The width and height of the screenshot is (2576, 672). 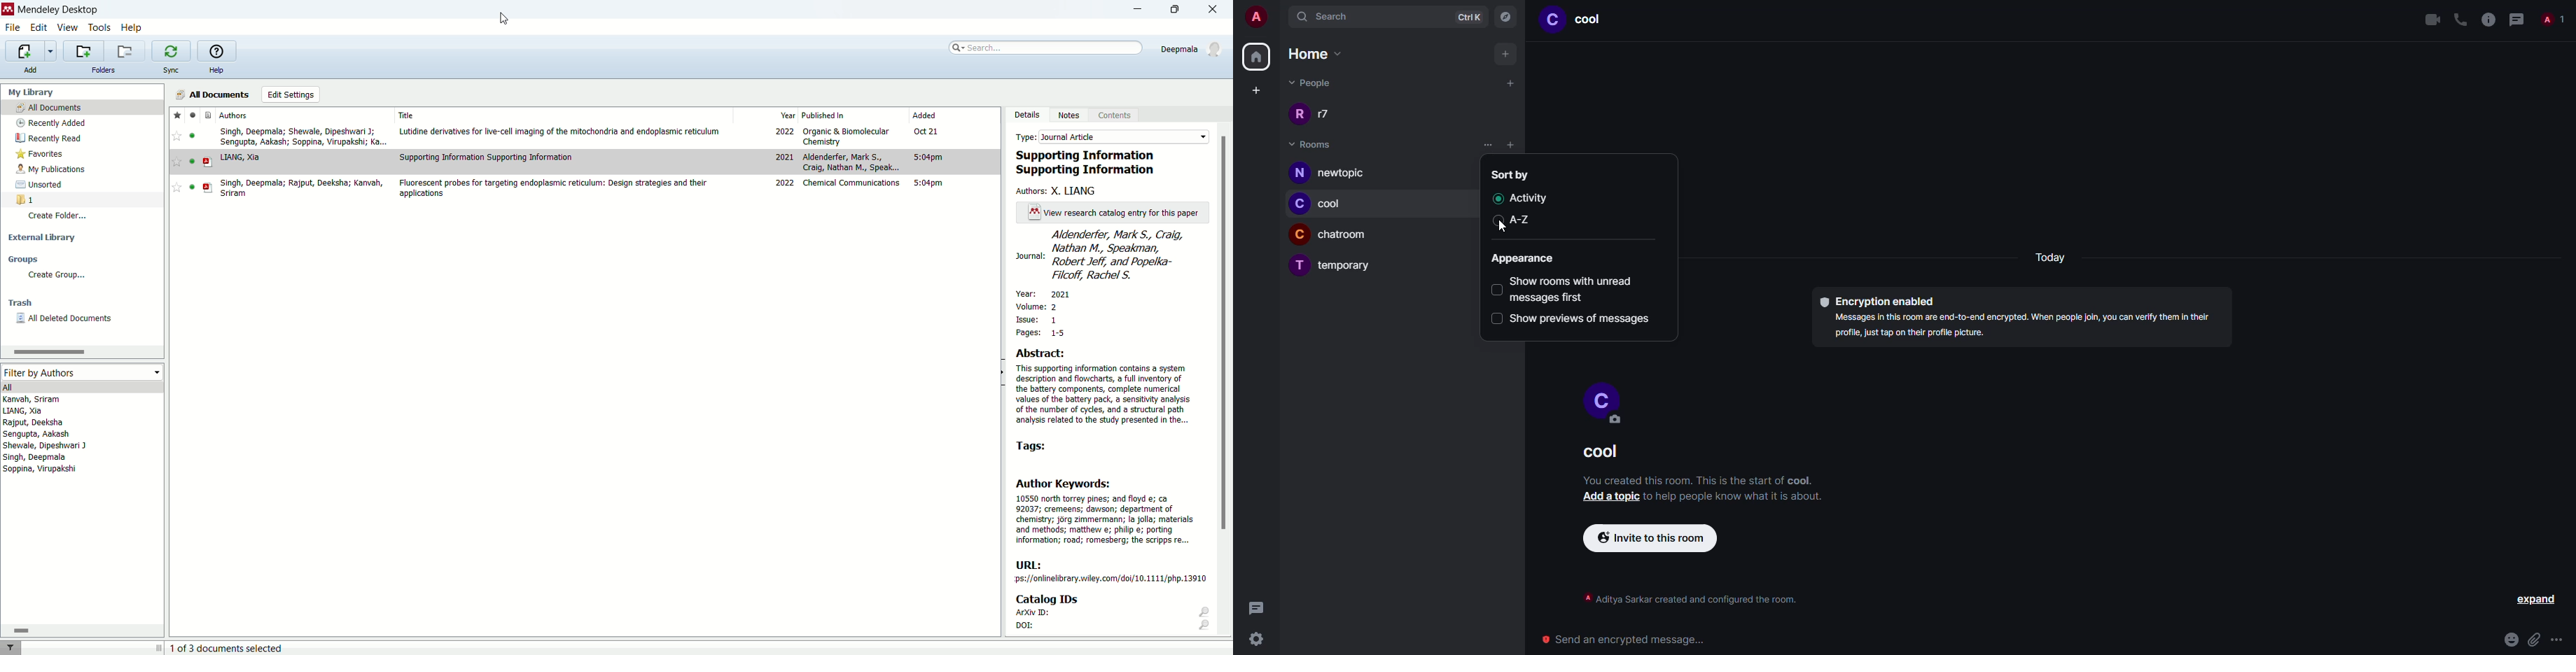 What do you see at coordinates (1489, 145) in the screenshot?
I see `click on list options` at bounding box center [1489, 145].